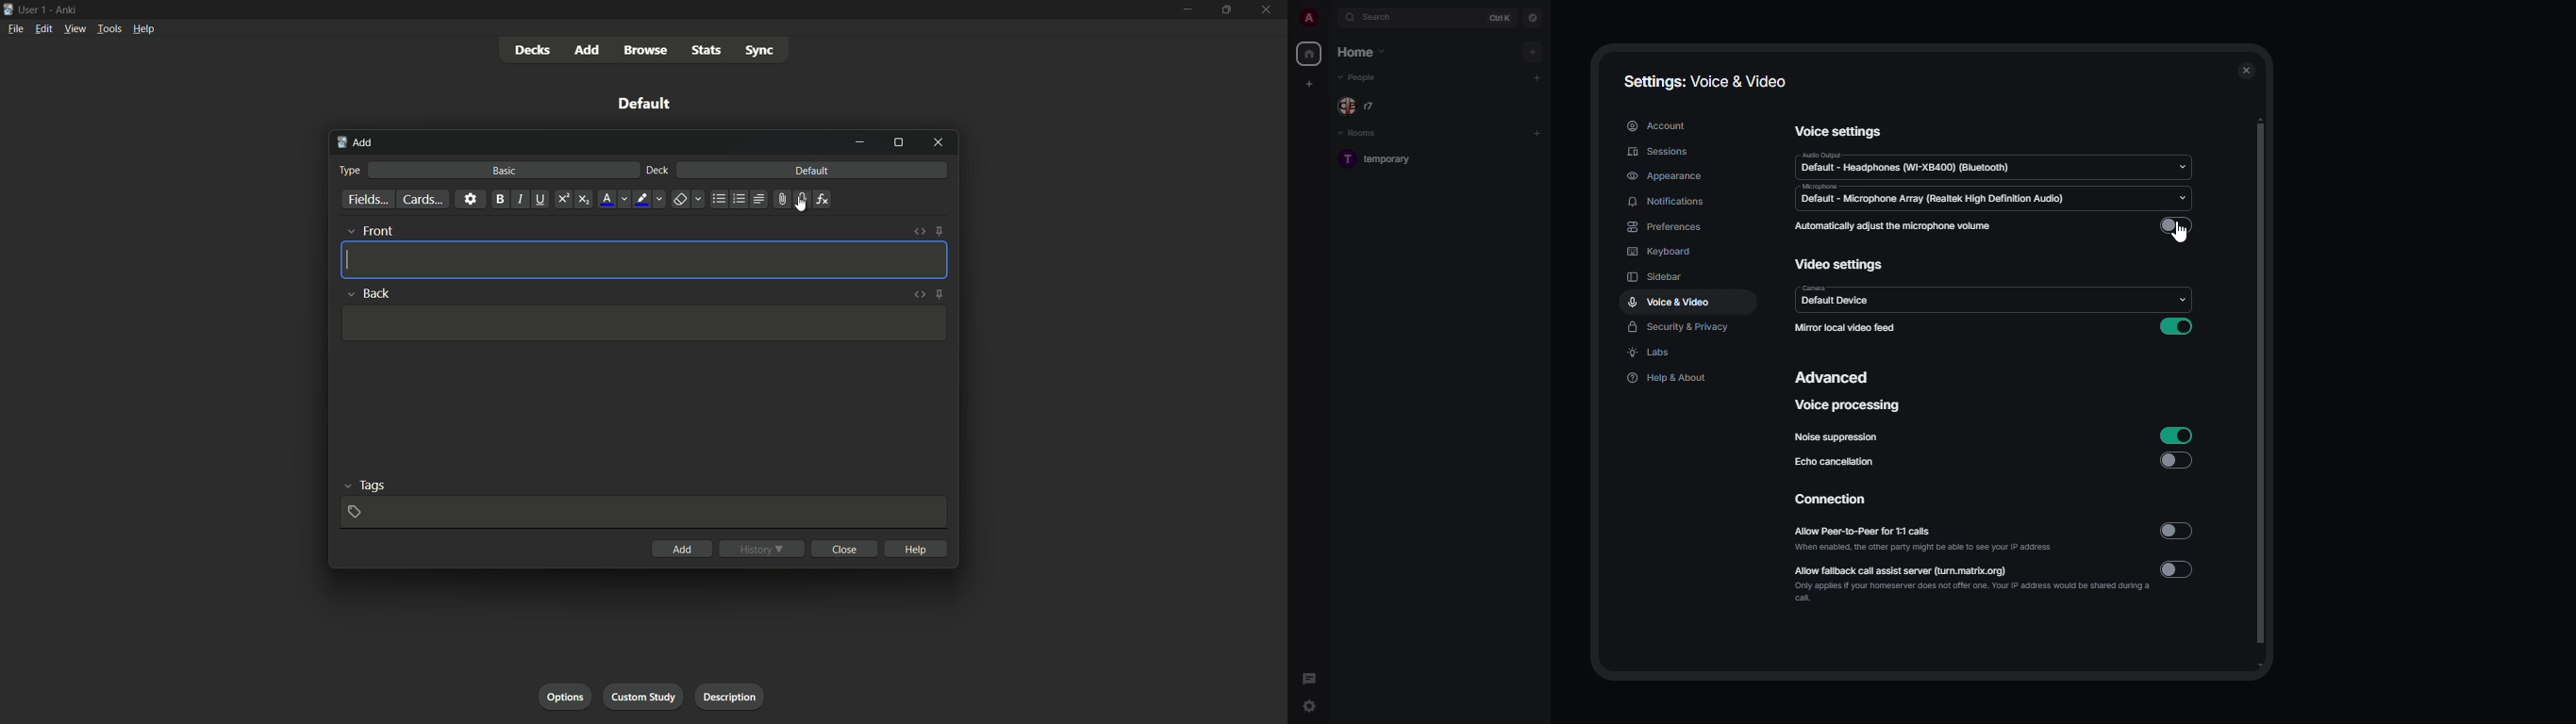 This screenshot has height=728, width=2576. Describe the element at coordinates (898, 143) in the screenshot. I see `maximize` at that location.